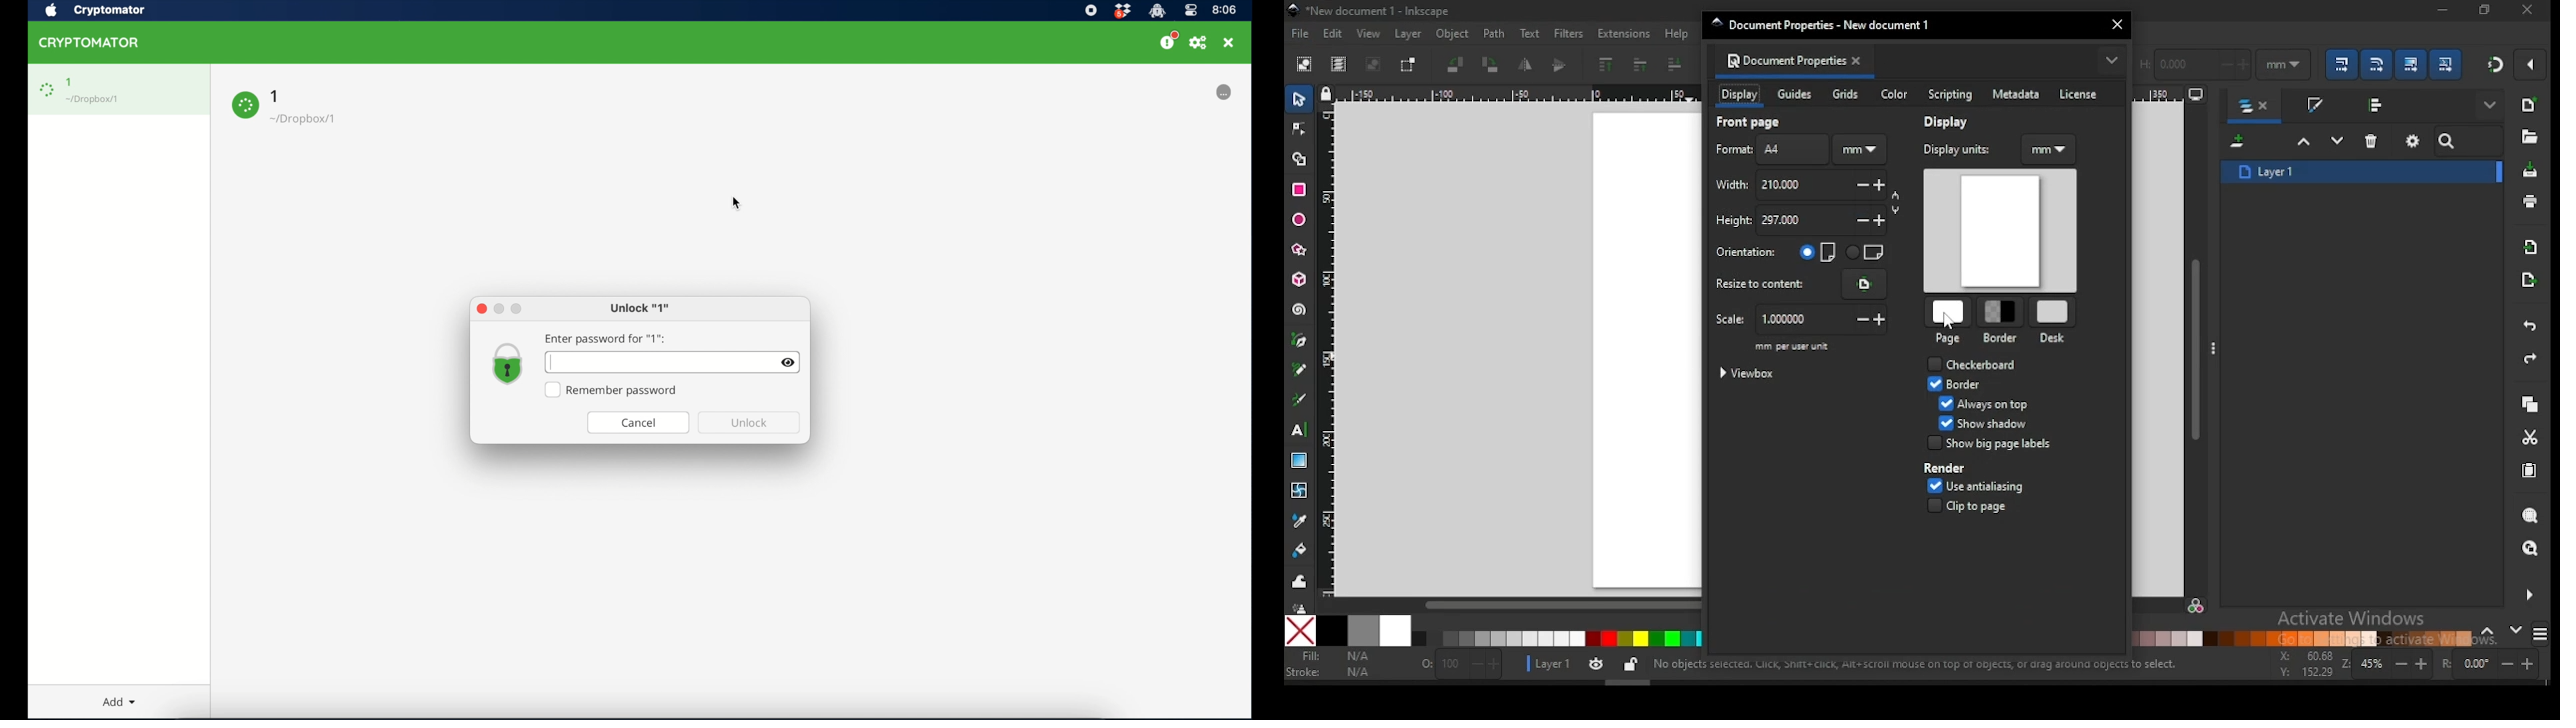  I want to click on select, so click(1301, 98).